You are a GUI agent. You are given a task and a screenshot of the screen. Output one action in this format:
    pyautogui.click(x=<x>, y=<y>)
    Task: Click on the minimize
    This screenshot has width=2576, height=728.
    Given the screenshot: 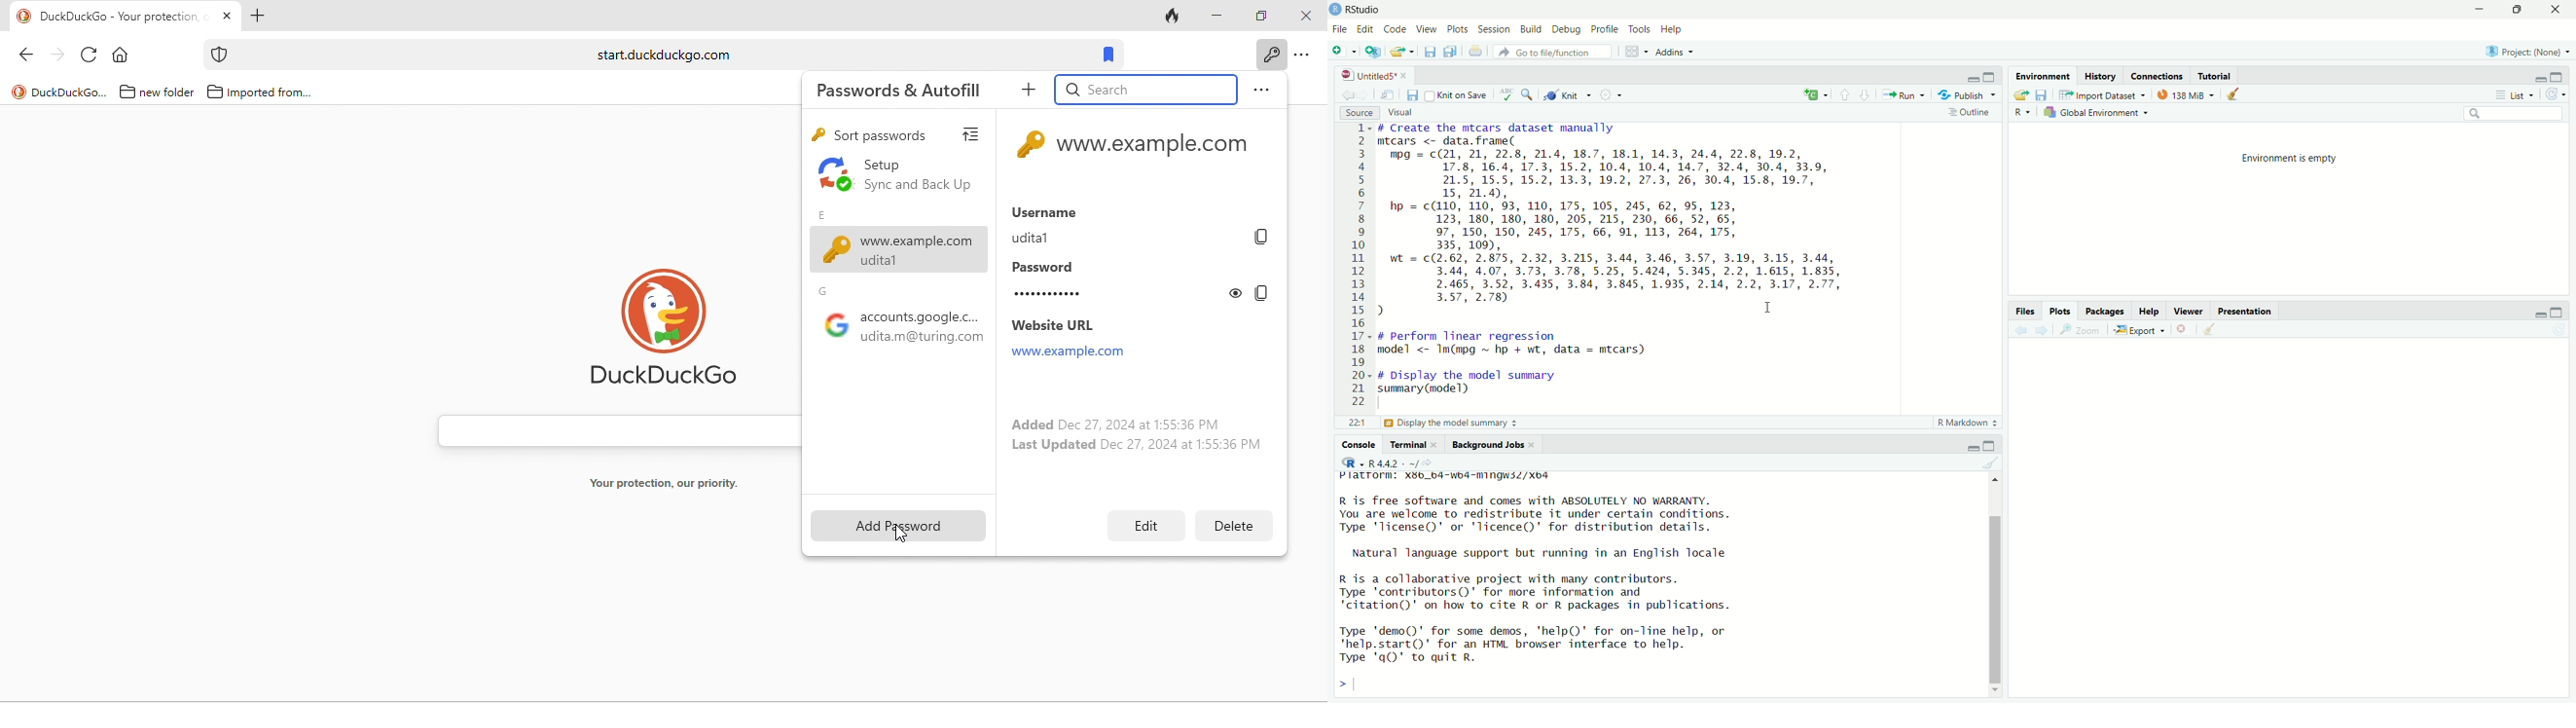 What is the action you would take?
    pyautogui.click(x=2539, y=79)
    